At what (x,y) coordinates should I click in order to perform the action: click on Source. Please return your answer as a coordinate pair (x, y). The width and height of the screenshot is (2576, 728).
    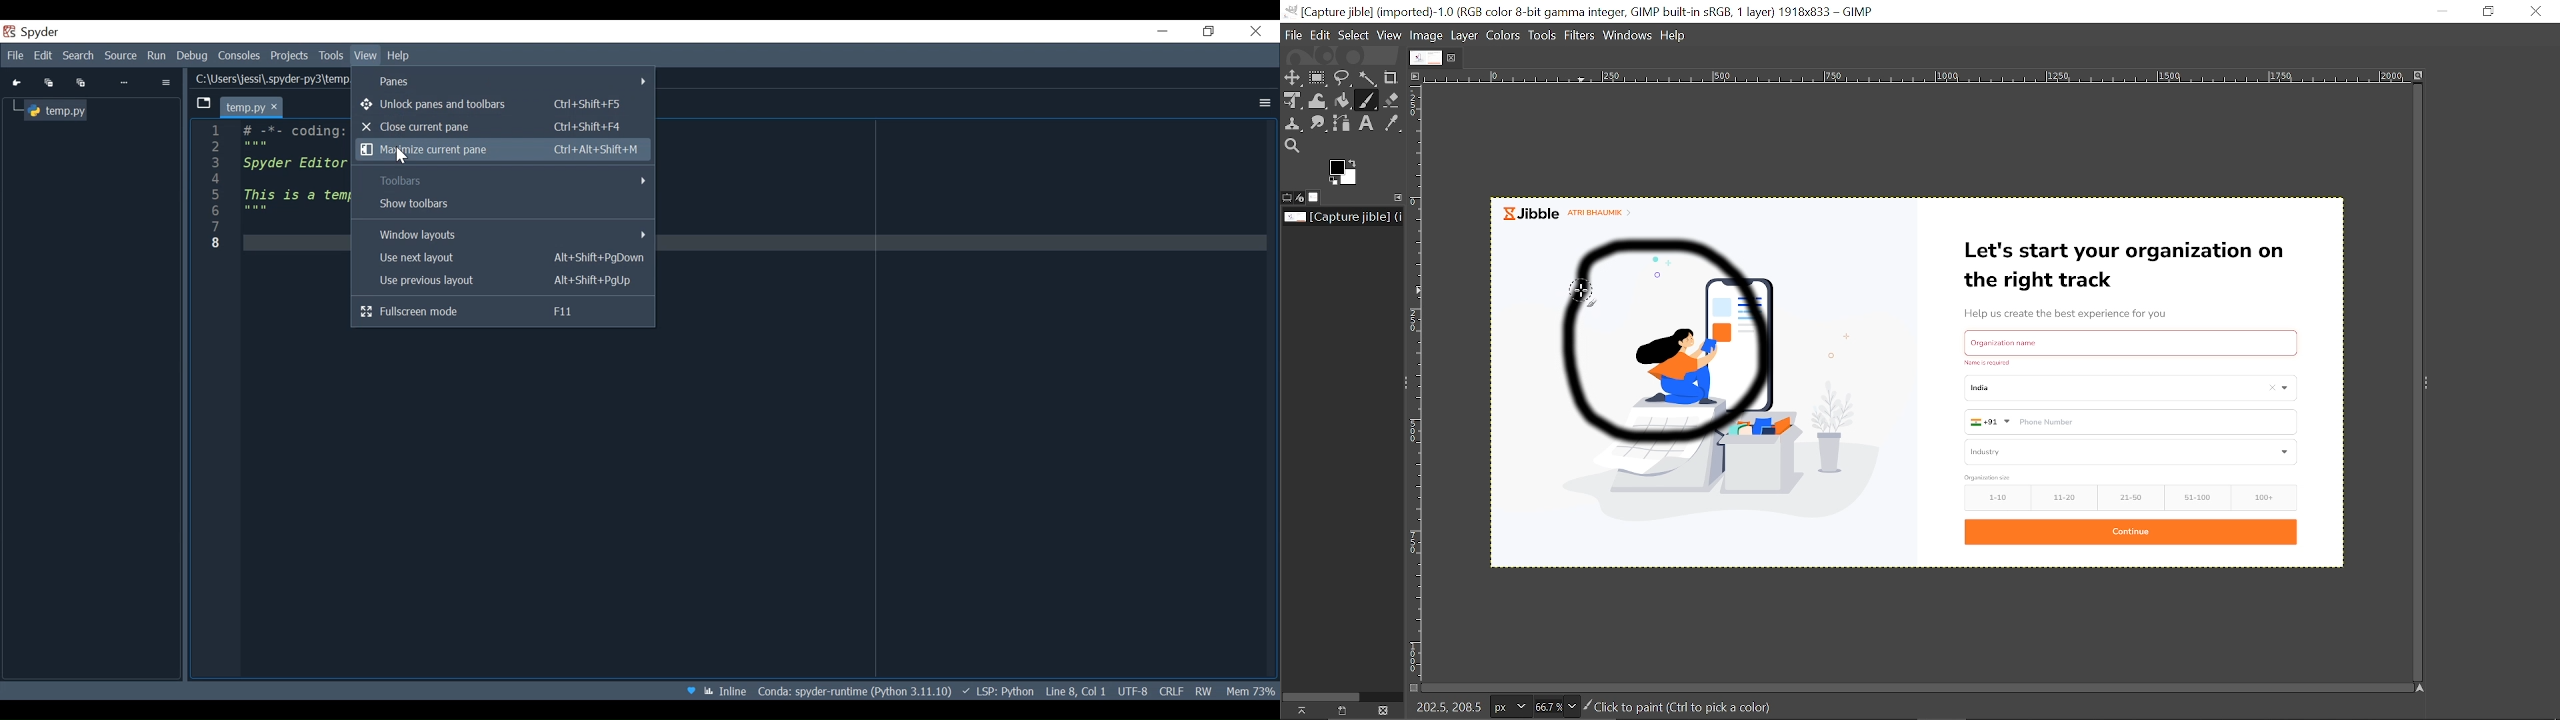
    Looking at the image, I should click on (123, 56).